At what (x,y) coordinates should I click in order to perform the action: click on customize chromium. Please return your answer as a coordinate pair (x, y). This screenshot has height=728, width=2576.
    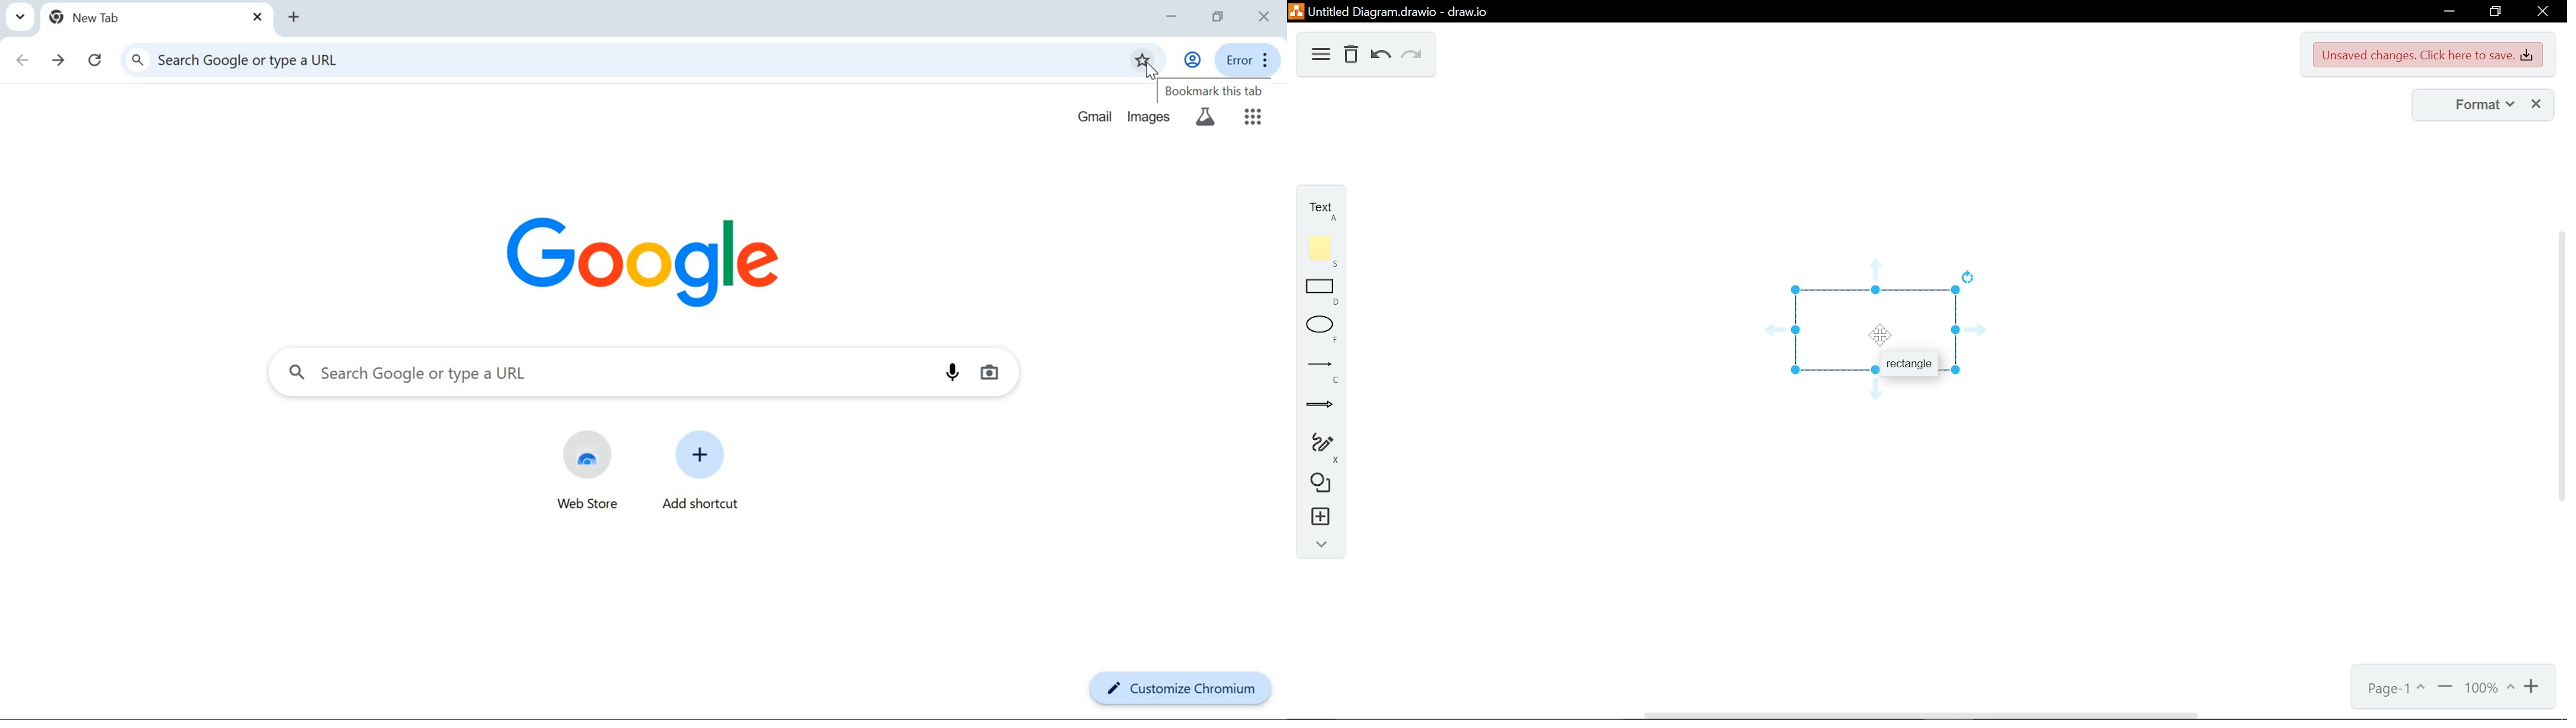
    Looking at the image, I should click on (1179, 691).